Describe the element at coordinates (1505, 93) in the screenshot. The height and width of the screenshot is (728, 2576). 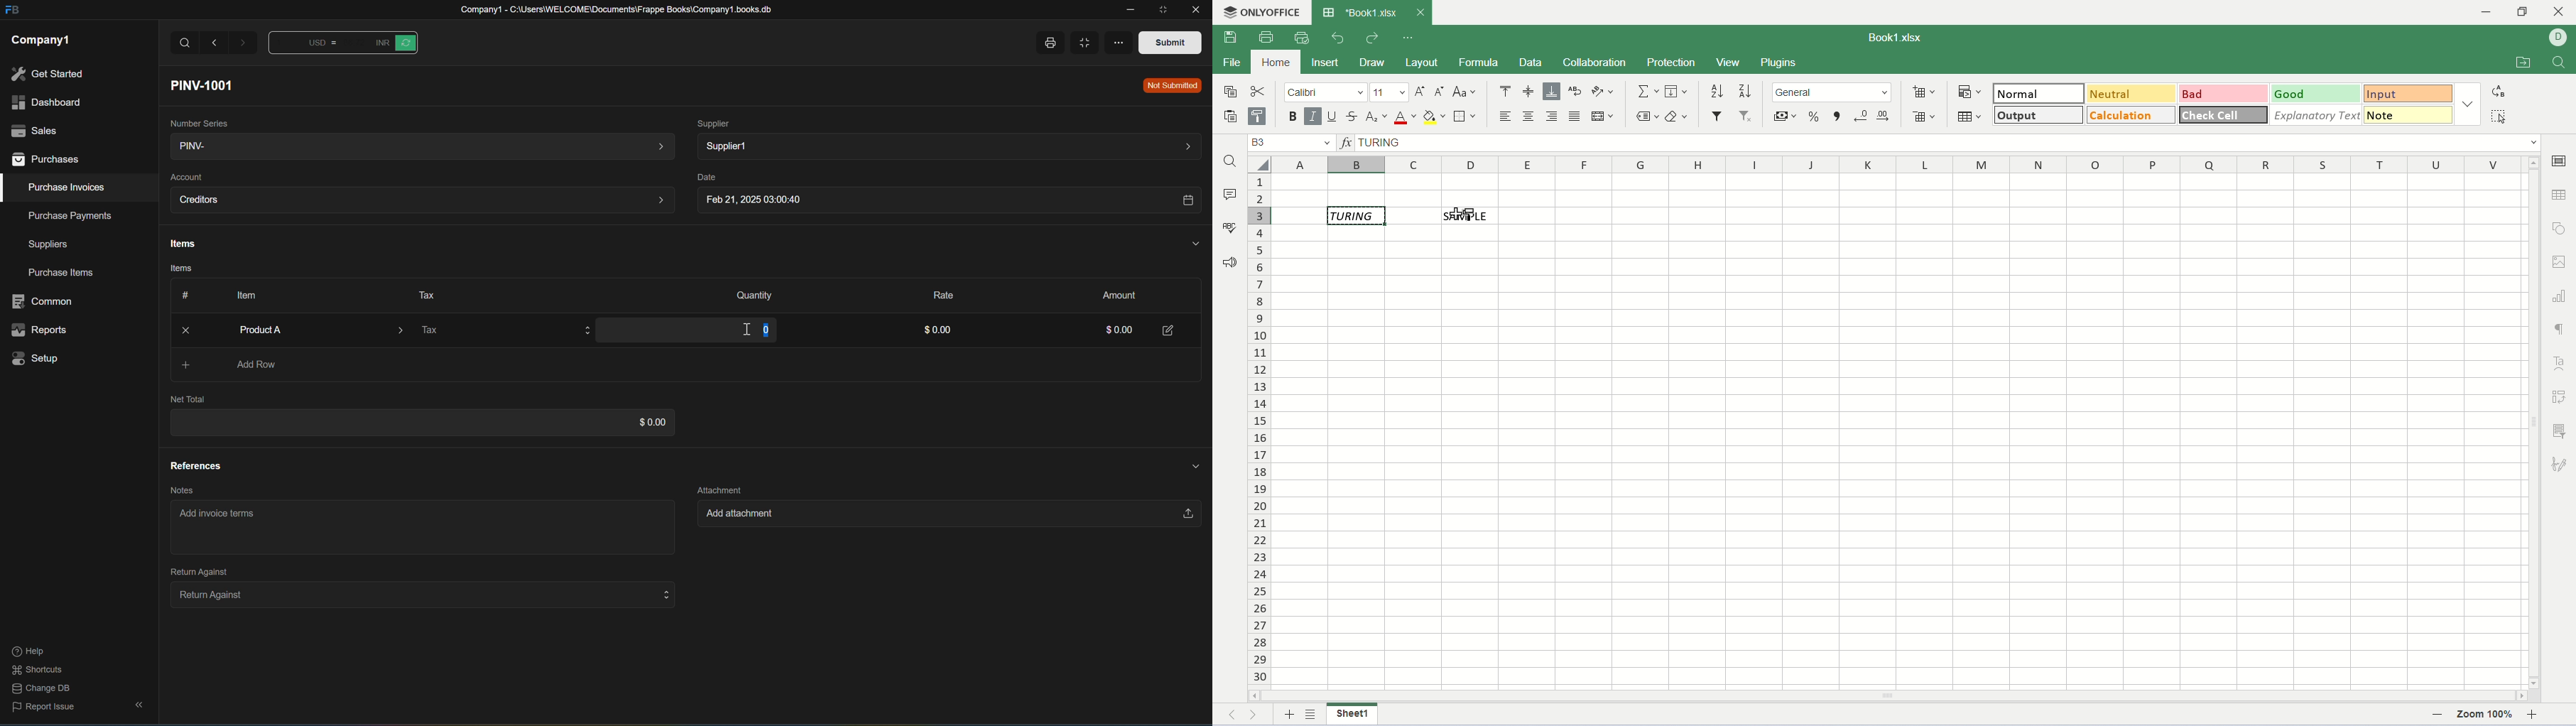
I see `align top` at that location.